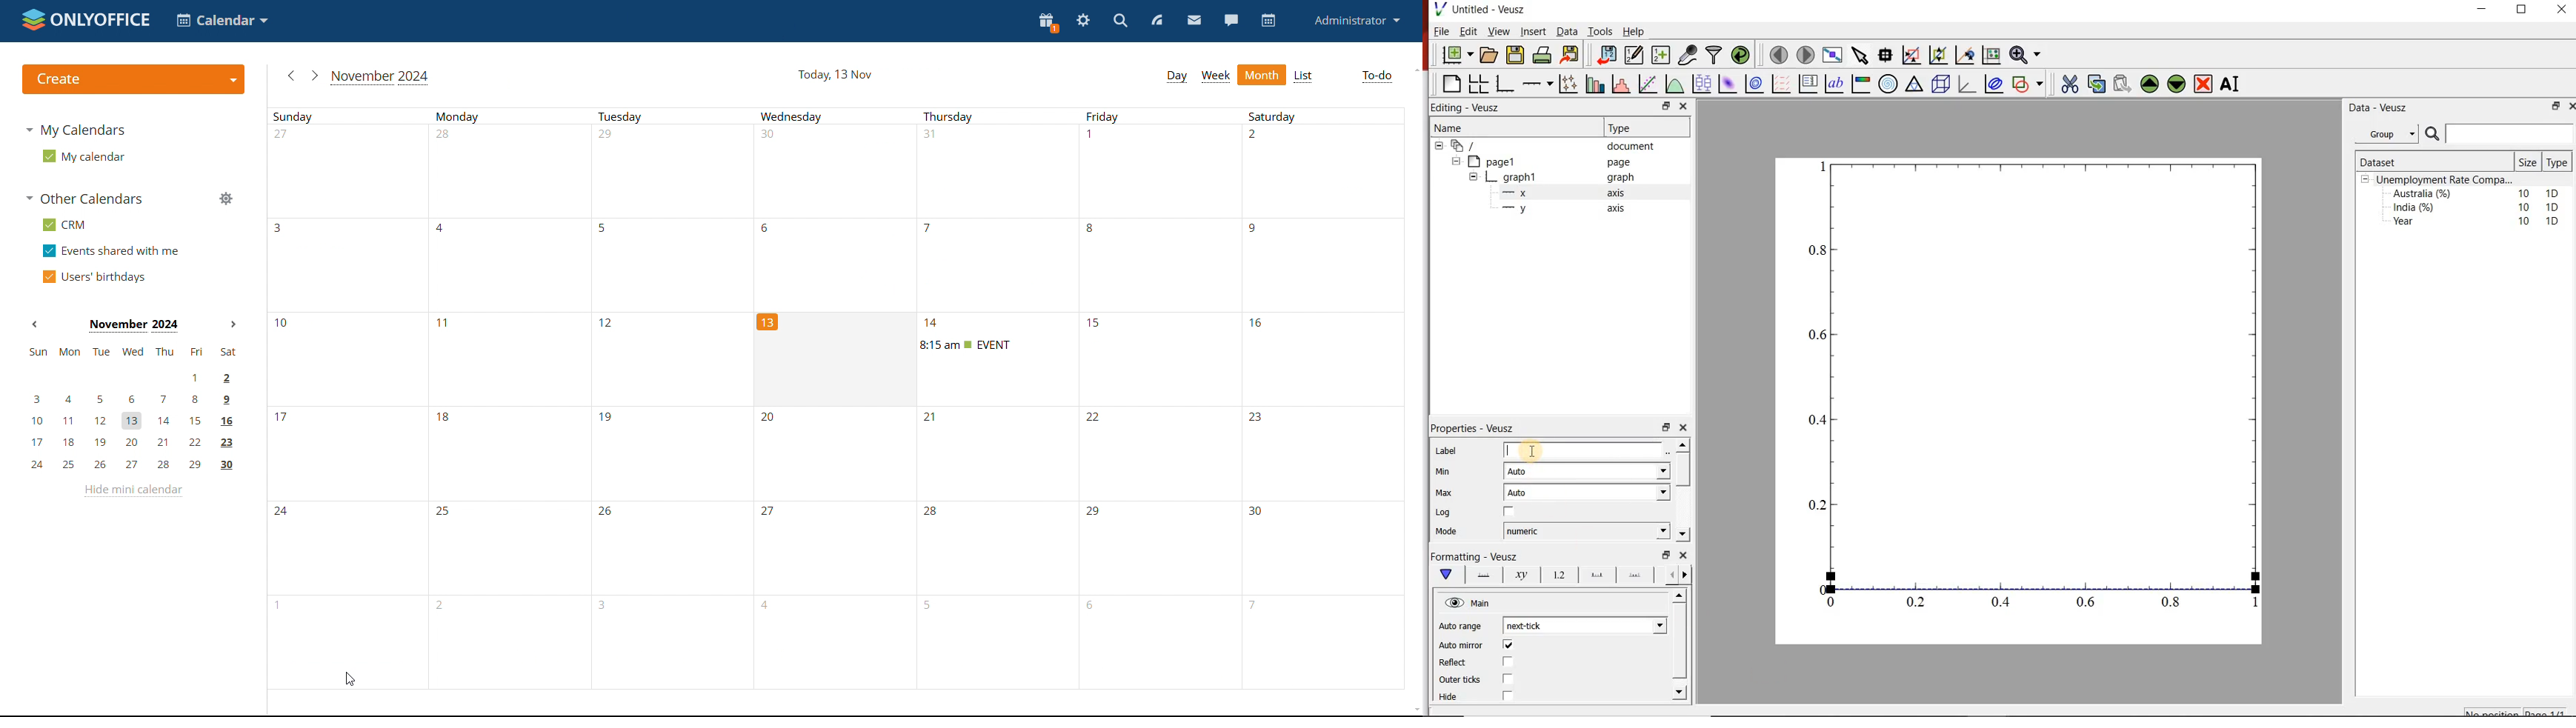 The image size is (2576, 728). What do you see at coordinates (1565, 178) in the screenshot?
I see `graph1
pl graph` at bounding box center [1565, 178].